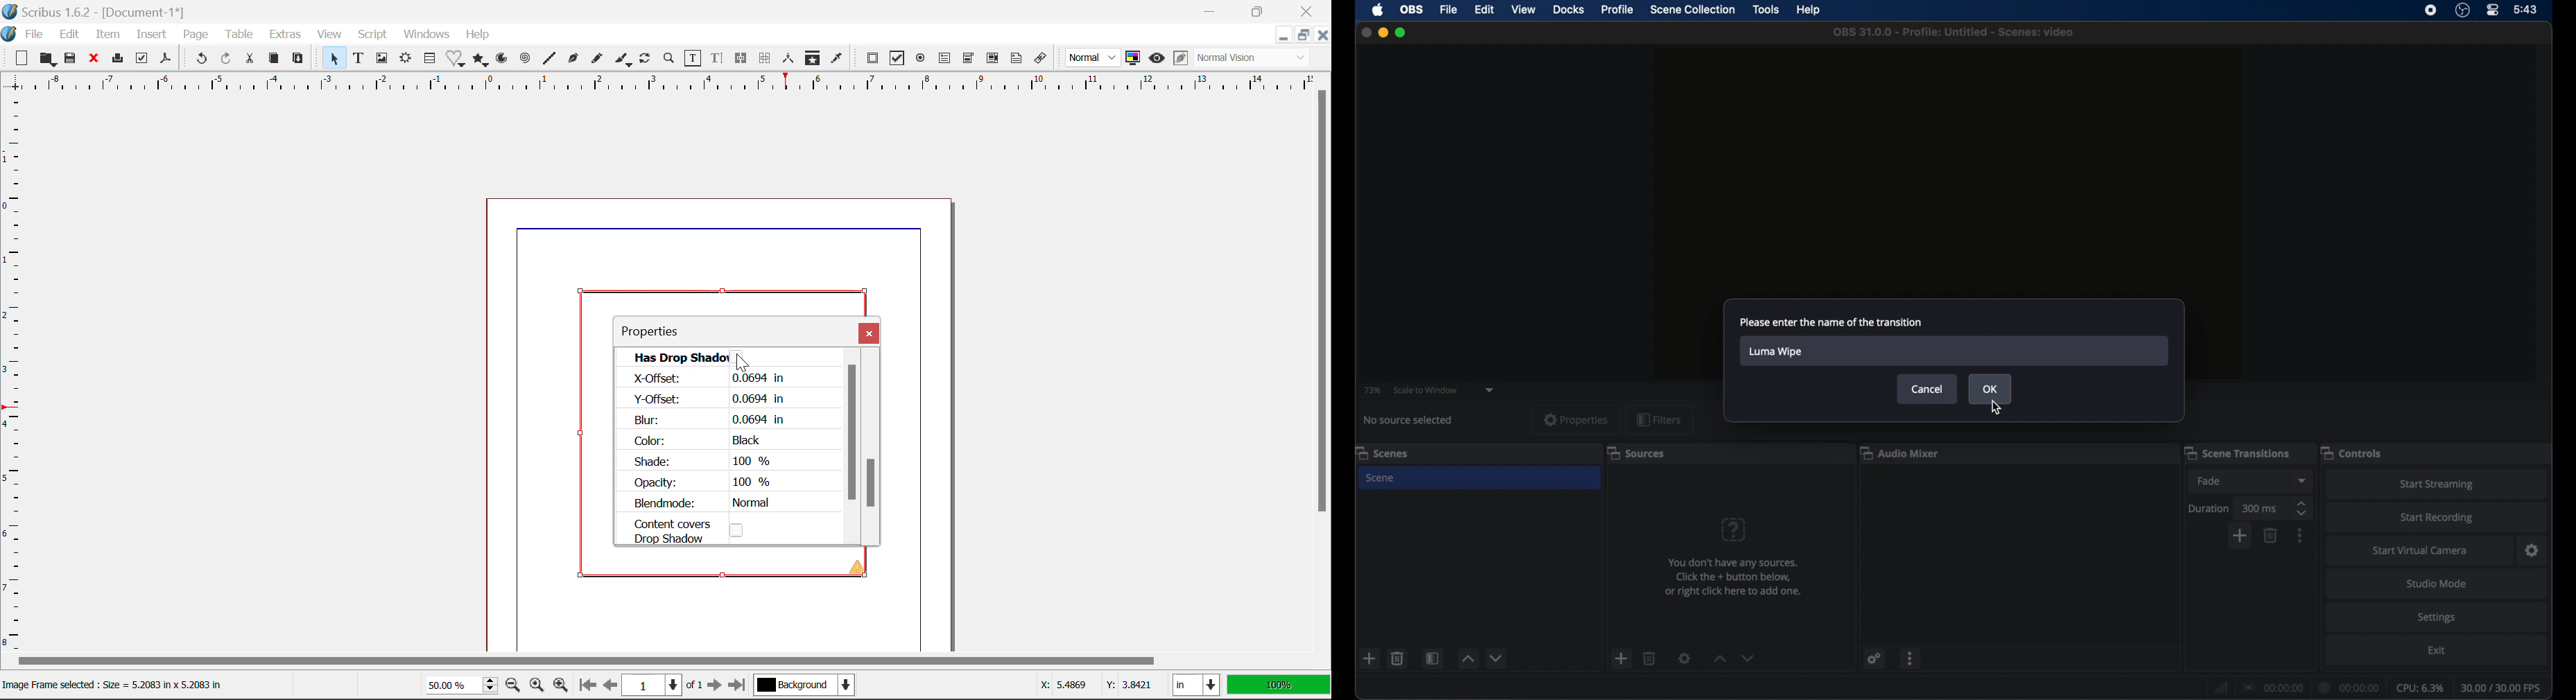 The width and height of the screenshot is (2576, 700). I want to click on Pdf Combo box, so click(969, 60).